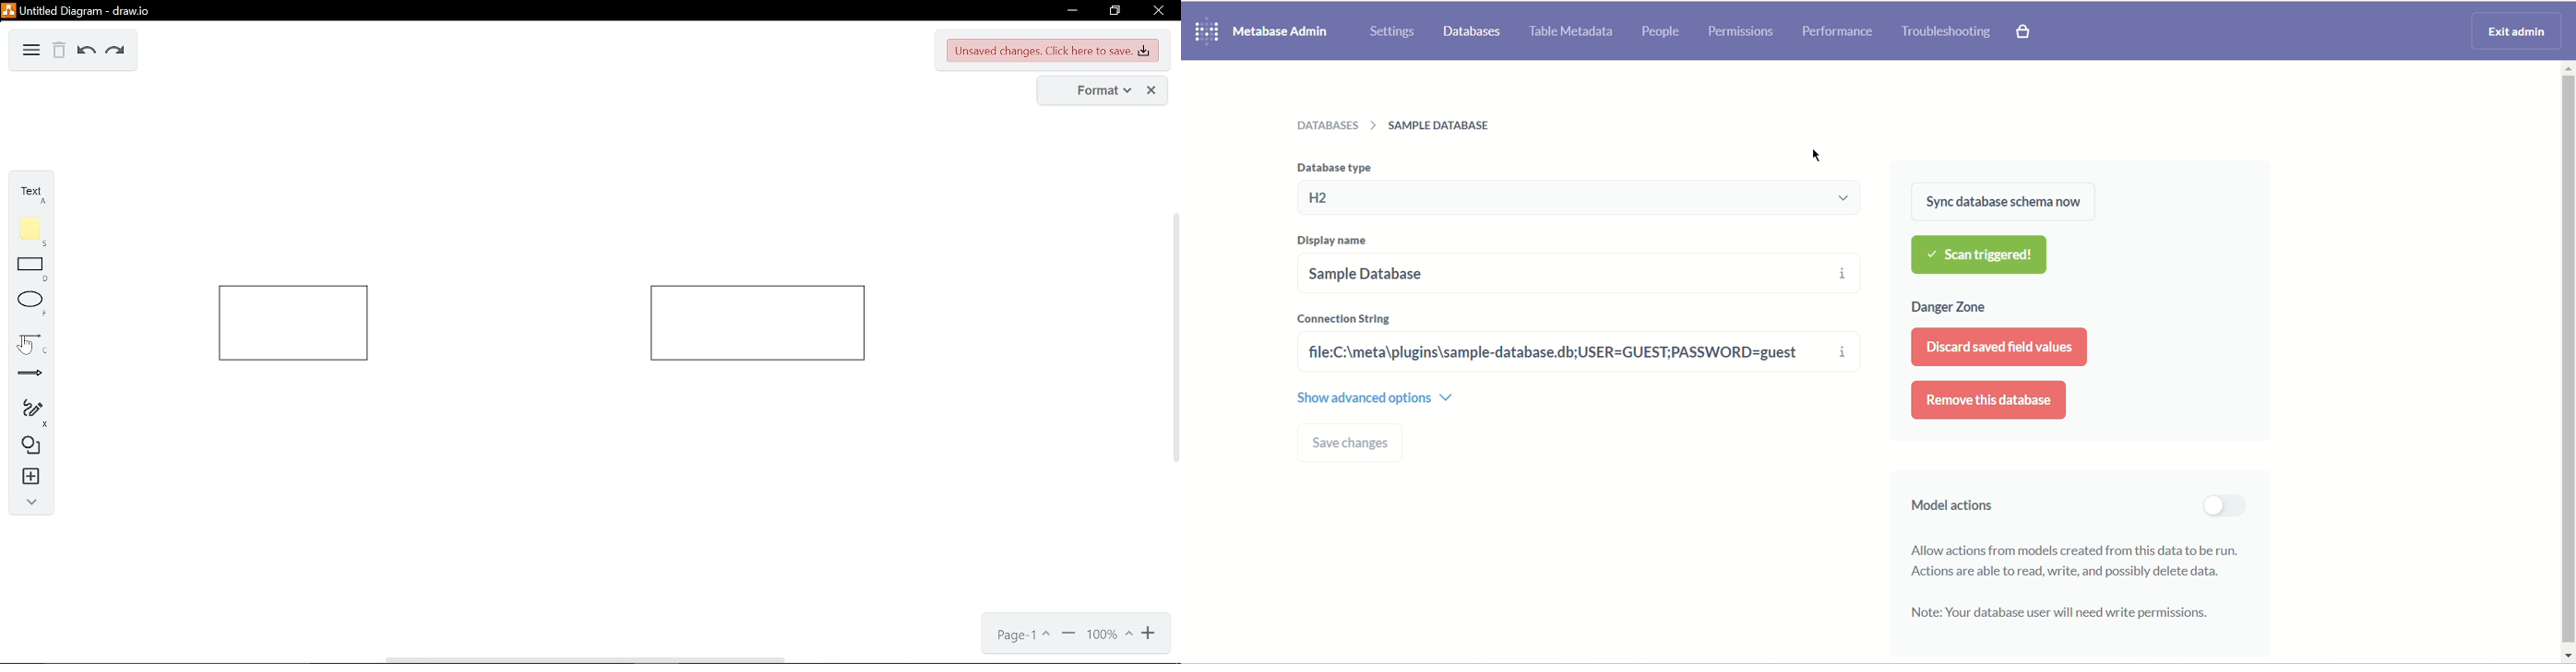 This screenshot has height=672, width=2576. I want to click on sync databases schema now, so click(2002, 201).